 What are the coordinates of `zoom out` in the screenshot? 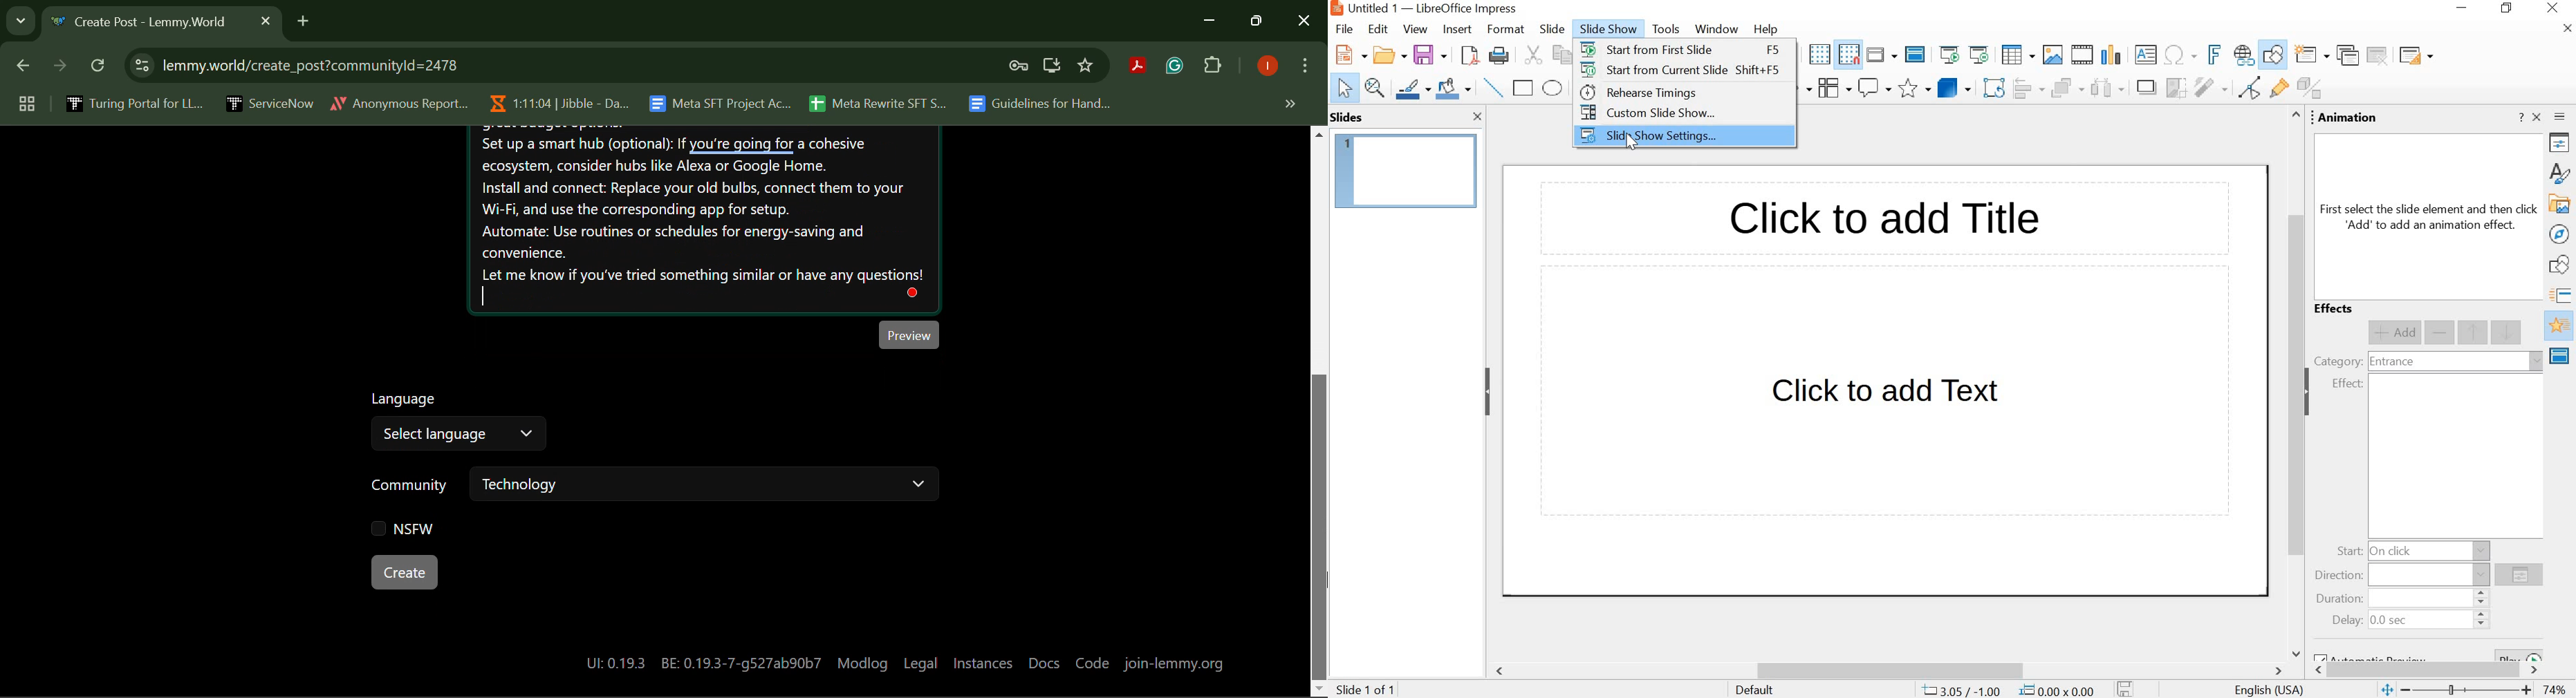 It's located at (2407, 690).